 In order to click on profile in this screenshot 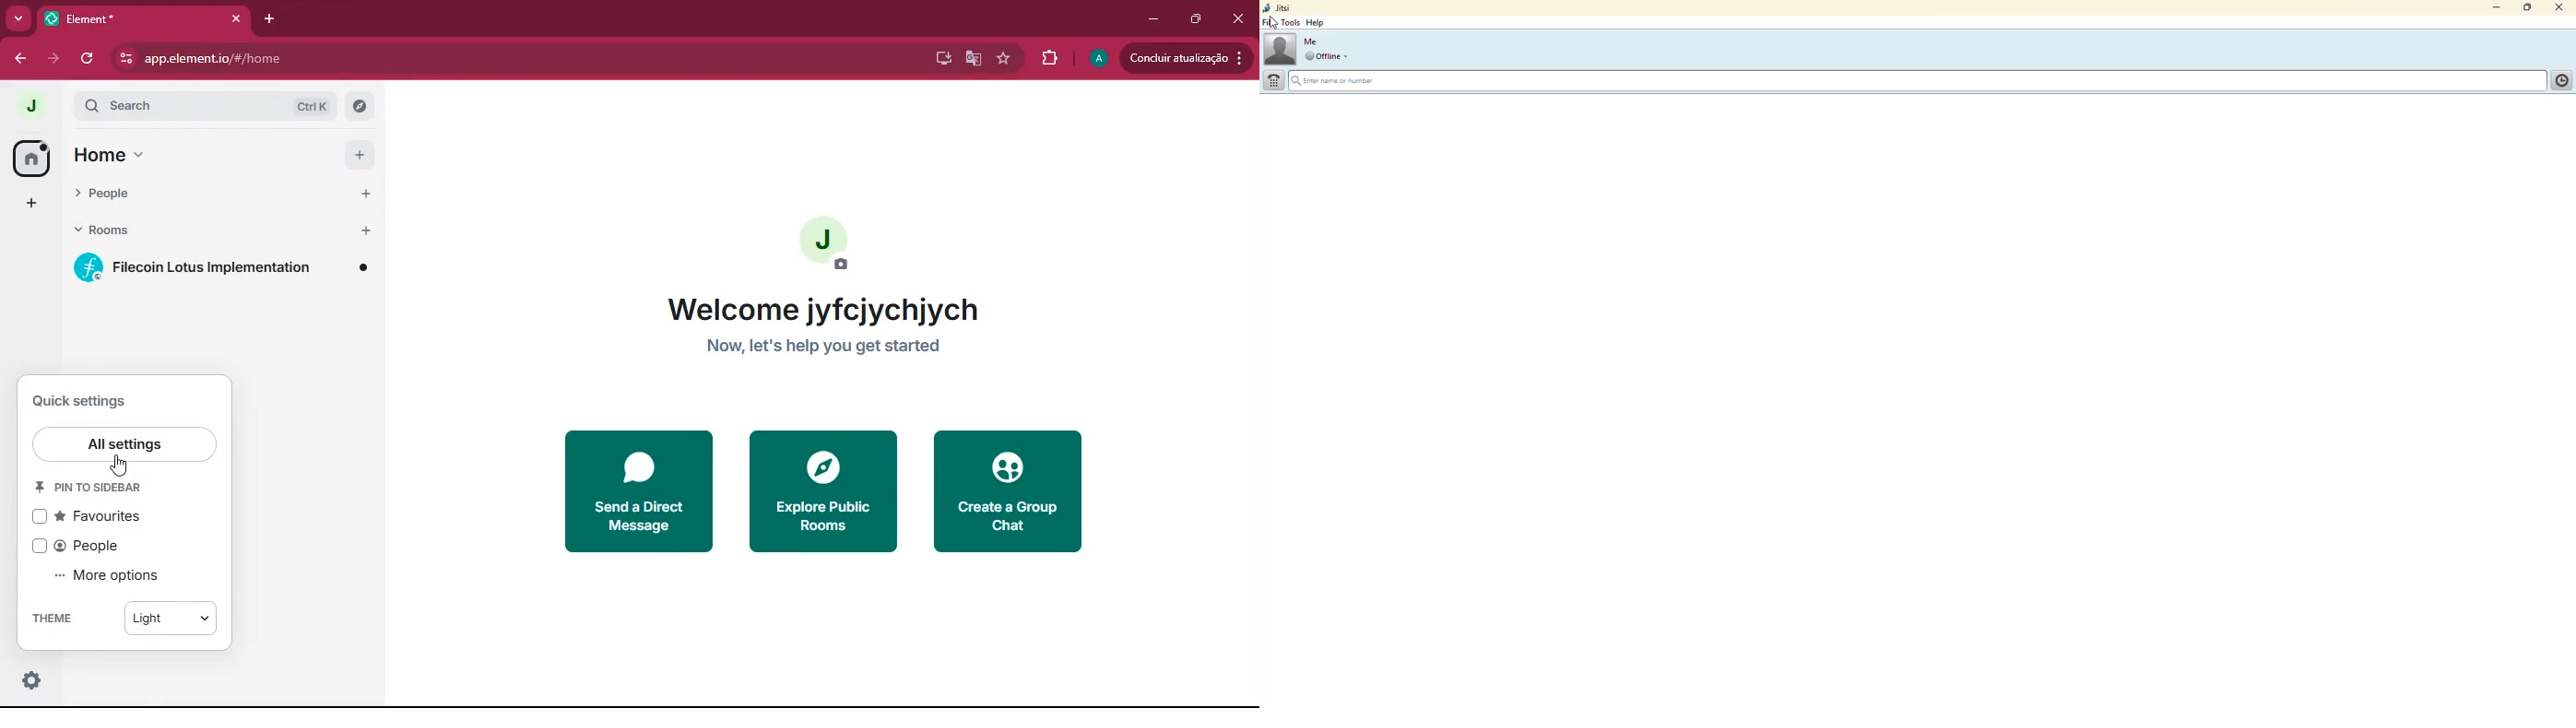, I will do `click(32, 106)`.